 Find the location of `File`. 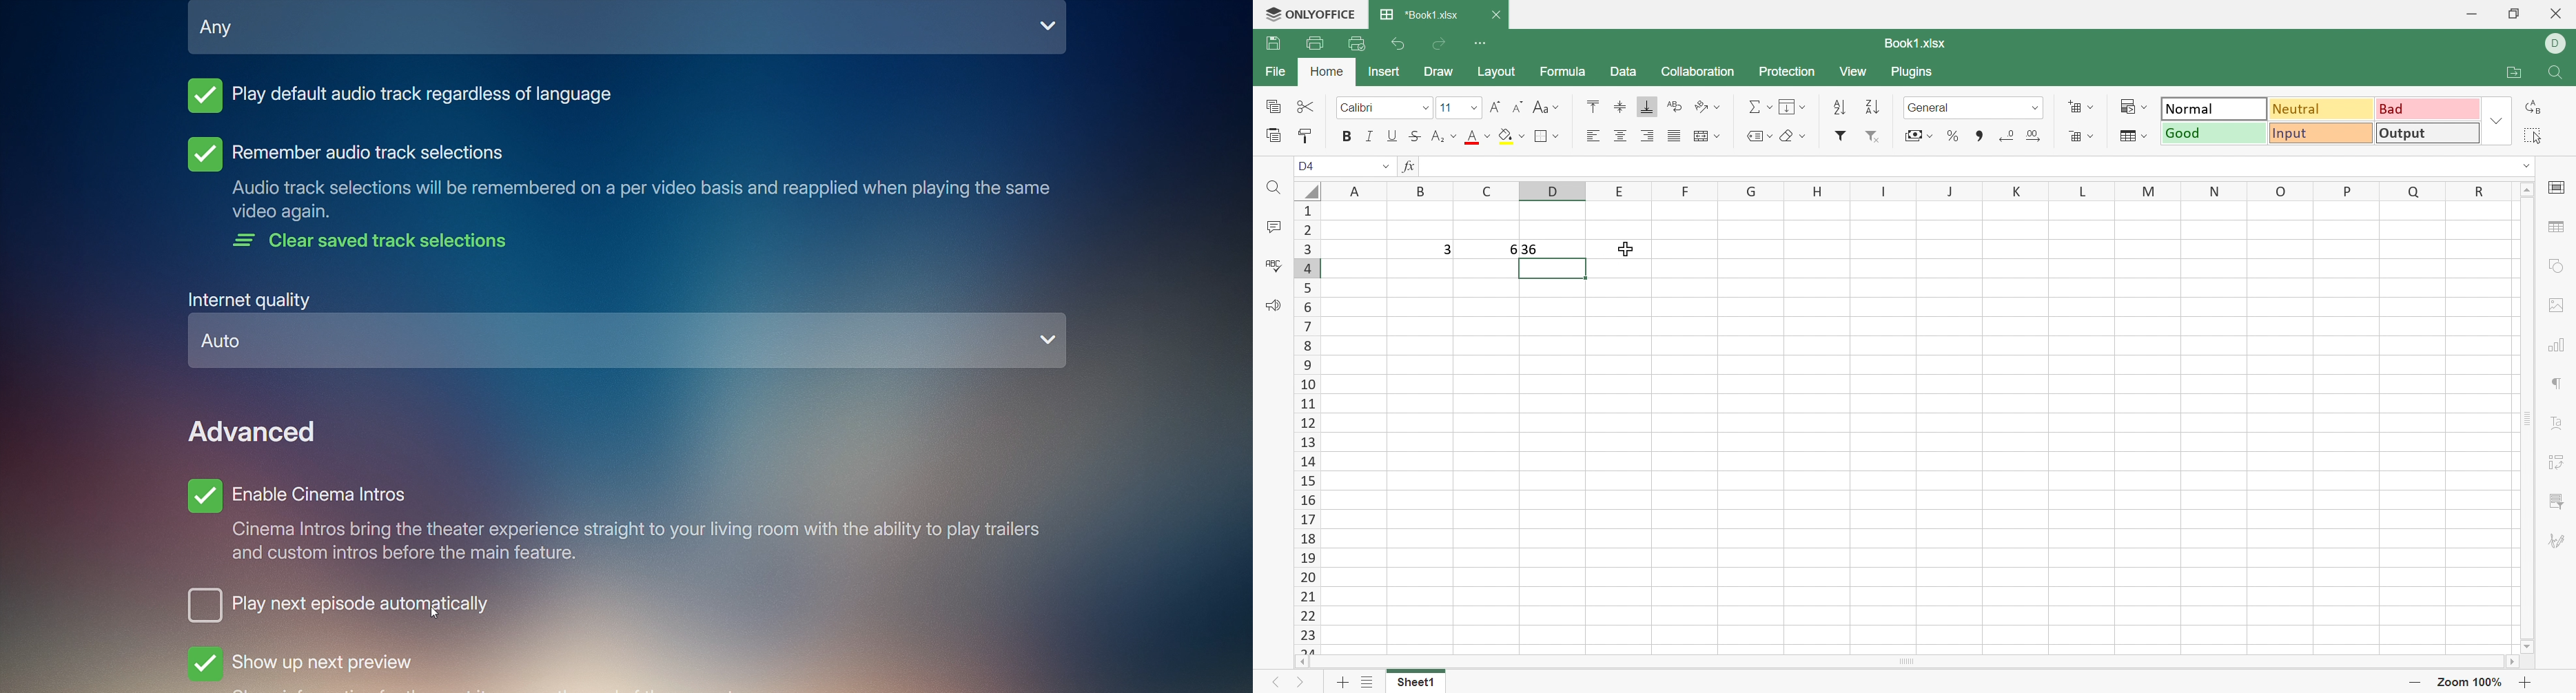

File is located at coordinates (1278, 72).